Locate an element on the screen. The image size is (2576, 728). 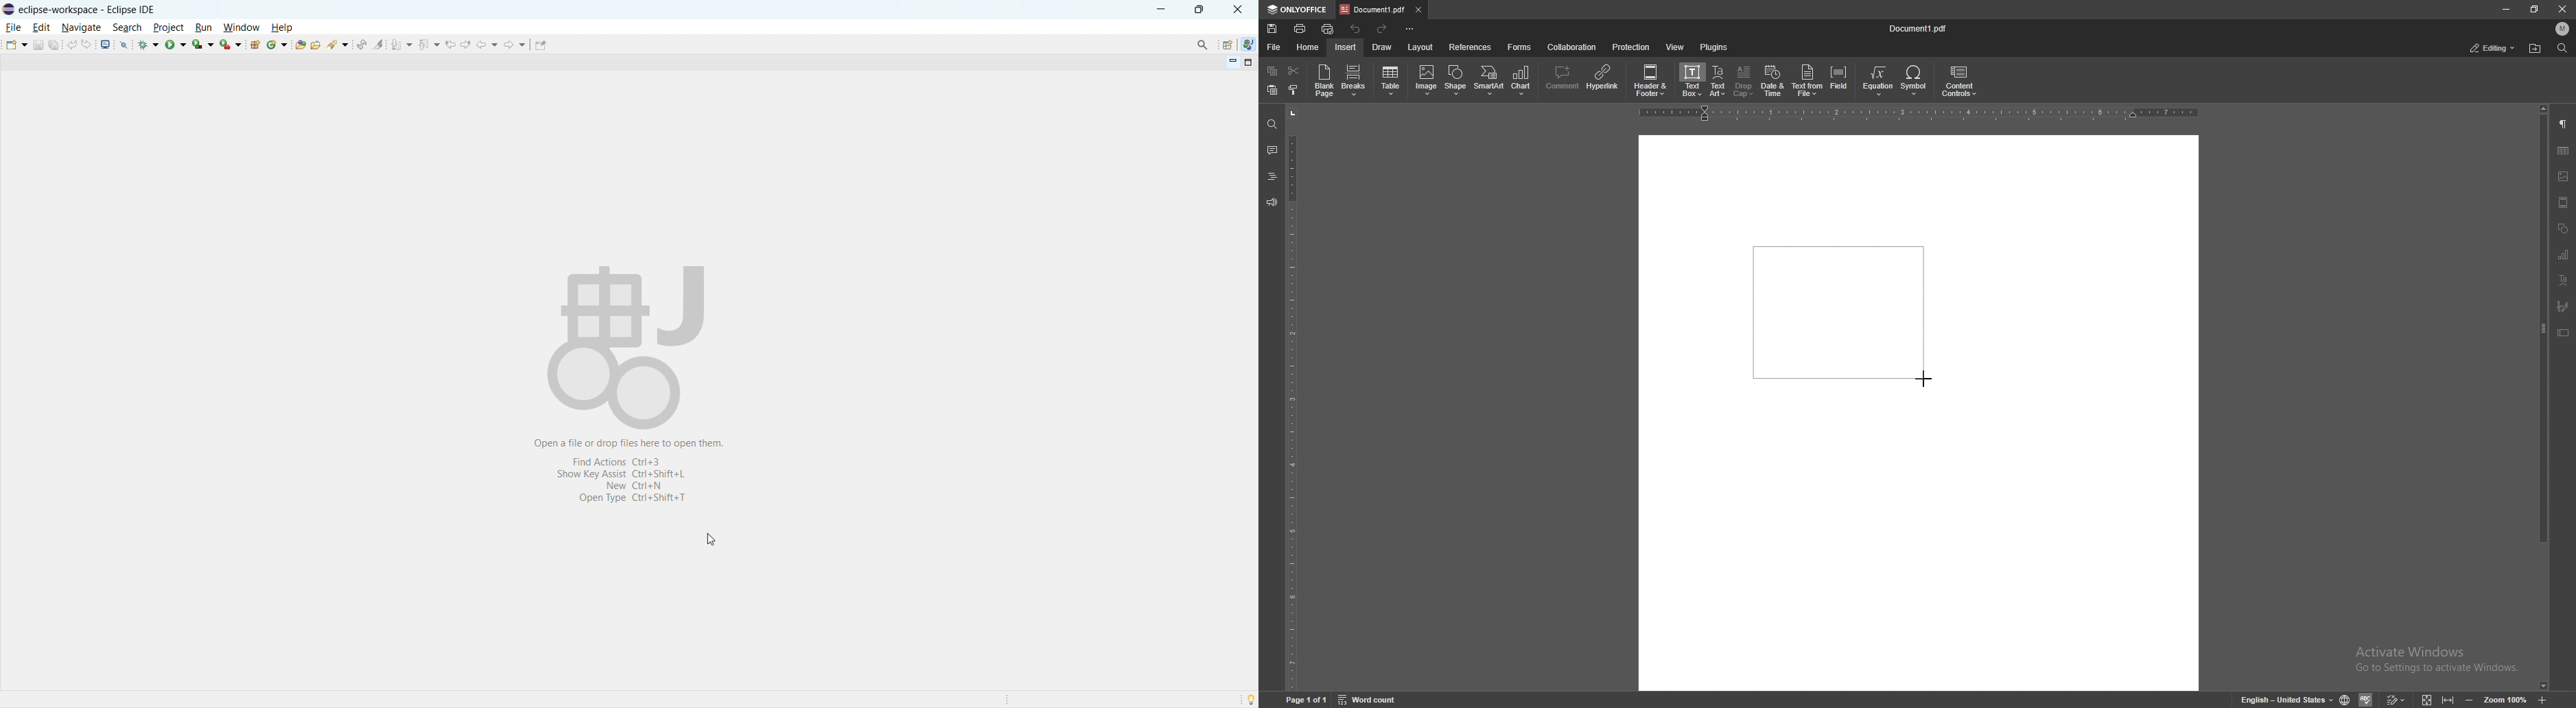
forms is located at coordinates (1521, 47).